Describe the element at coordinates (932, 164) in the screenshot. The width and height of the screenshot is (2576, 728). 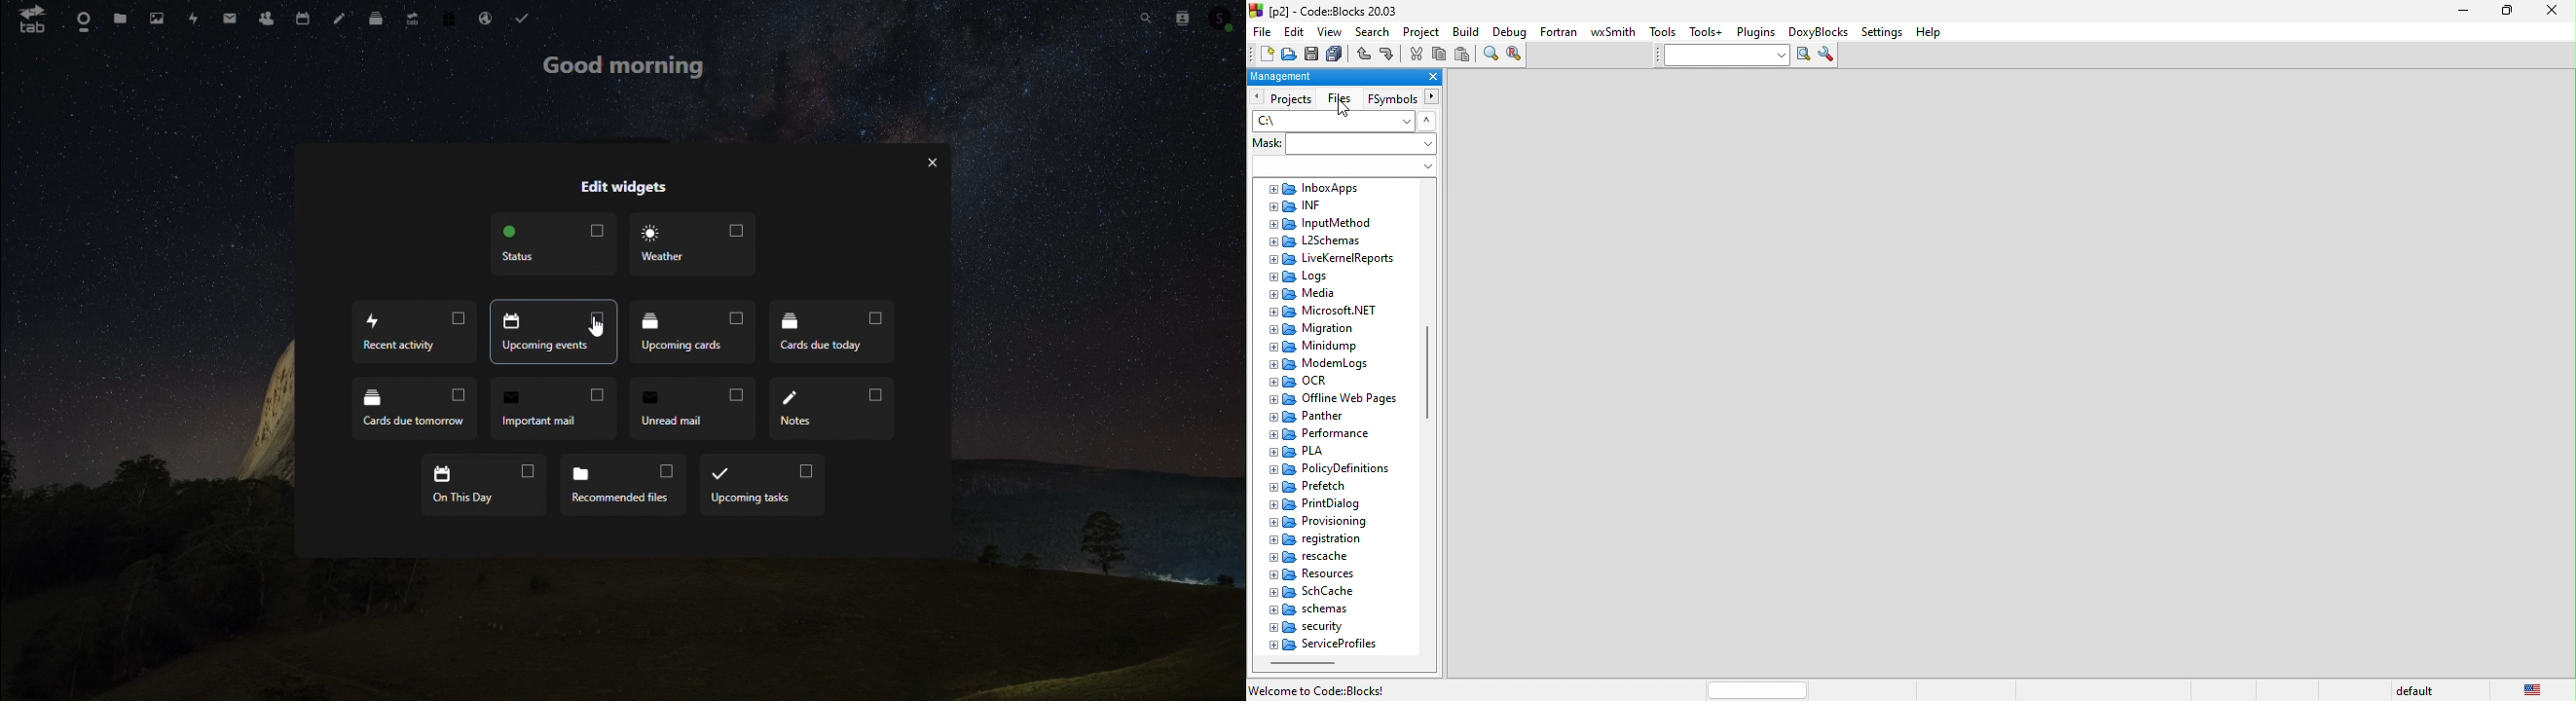
I see `close` at that location.